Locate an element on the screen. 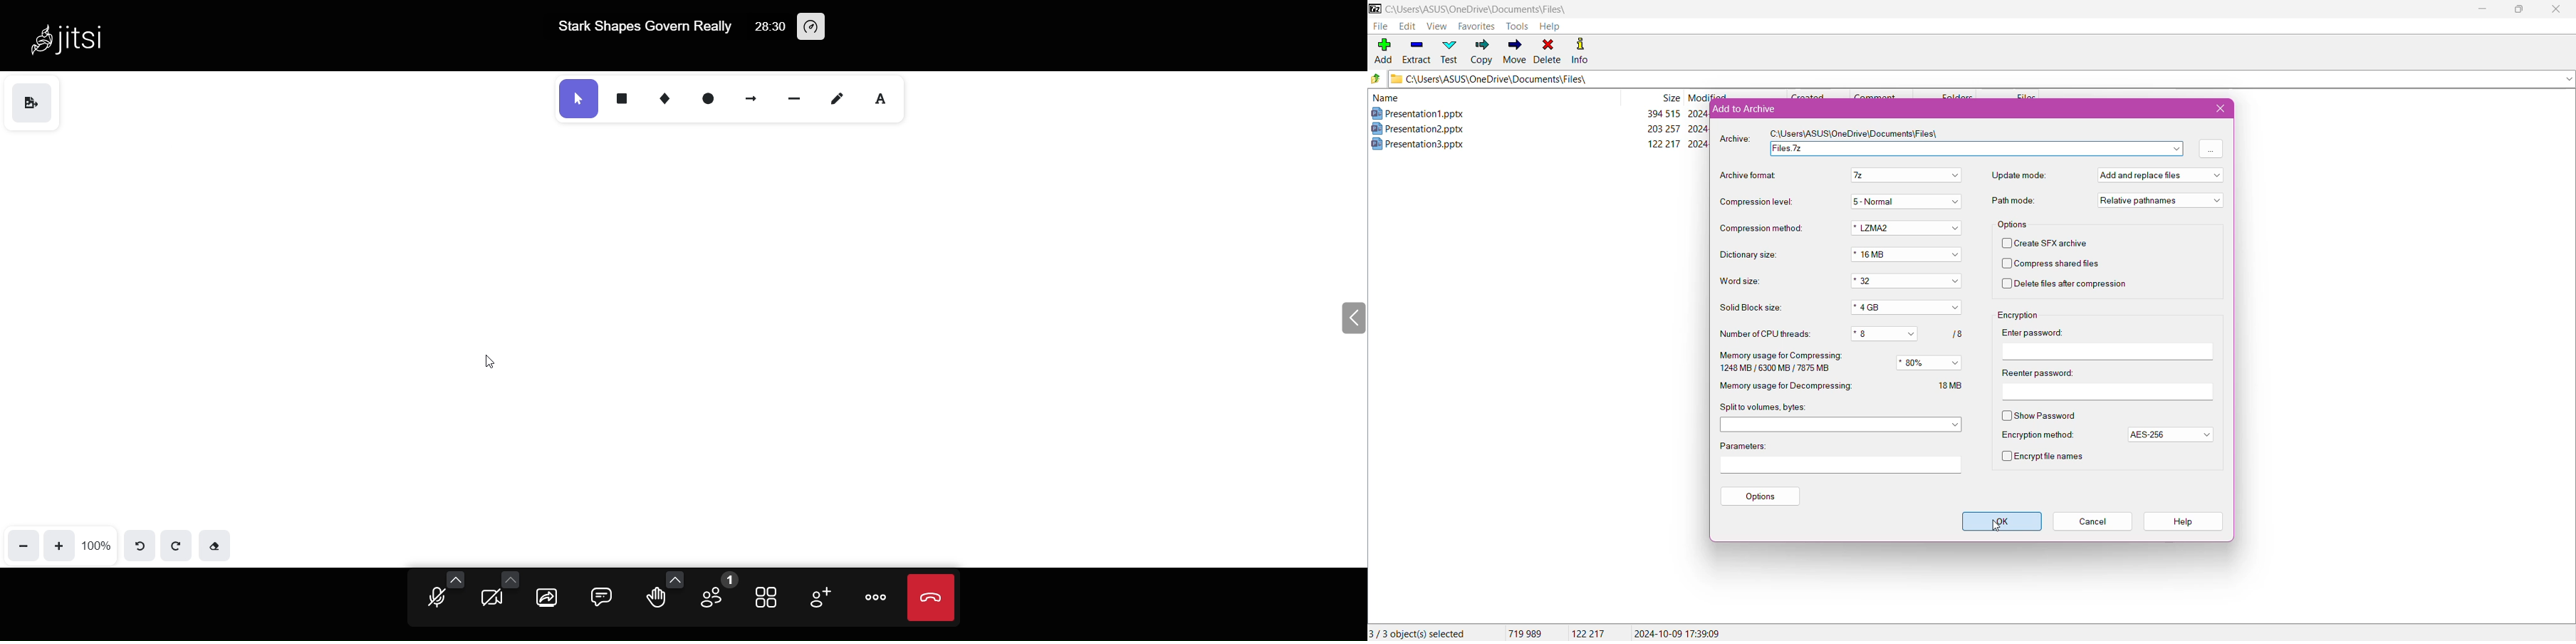 This screenshot has height=644, width=2576. more audio option is located at coordinates (456, 579).